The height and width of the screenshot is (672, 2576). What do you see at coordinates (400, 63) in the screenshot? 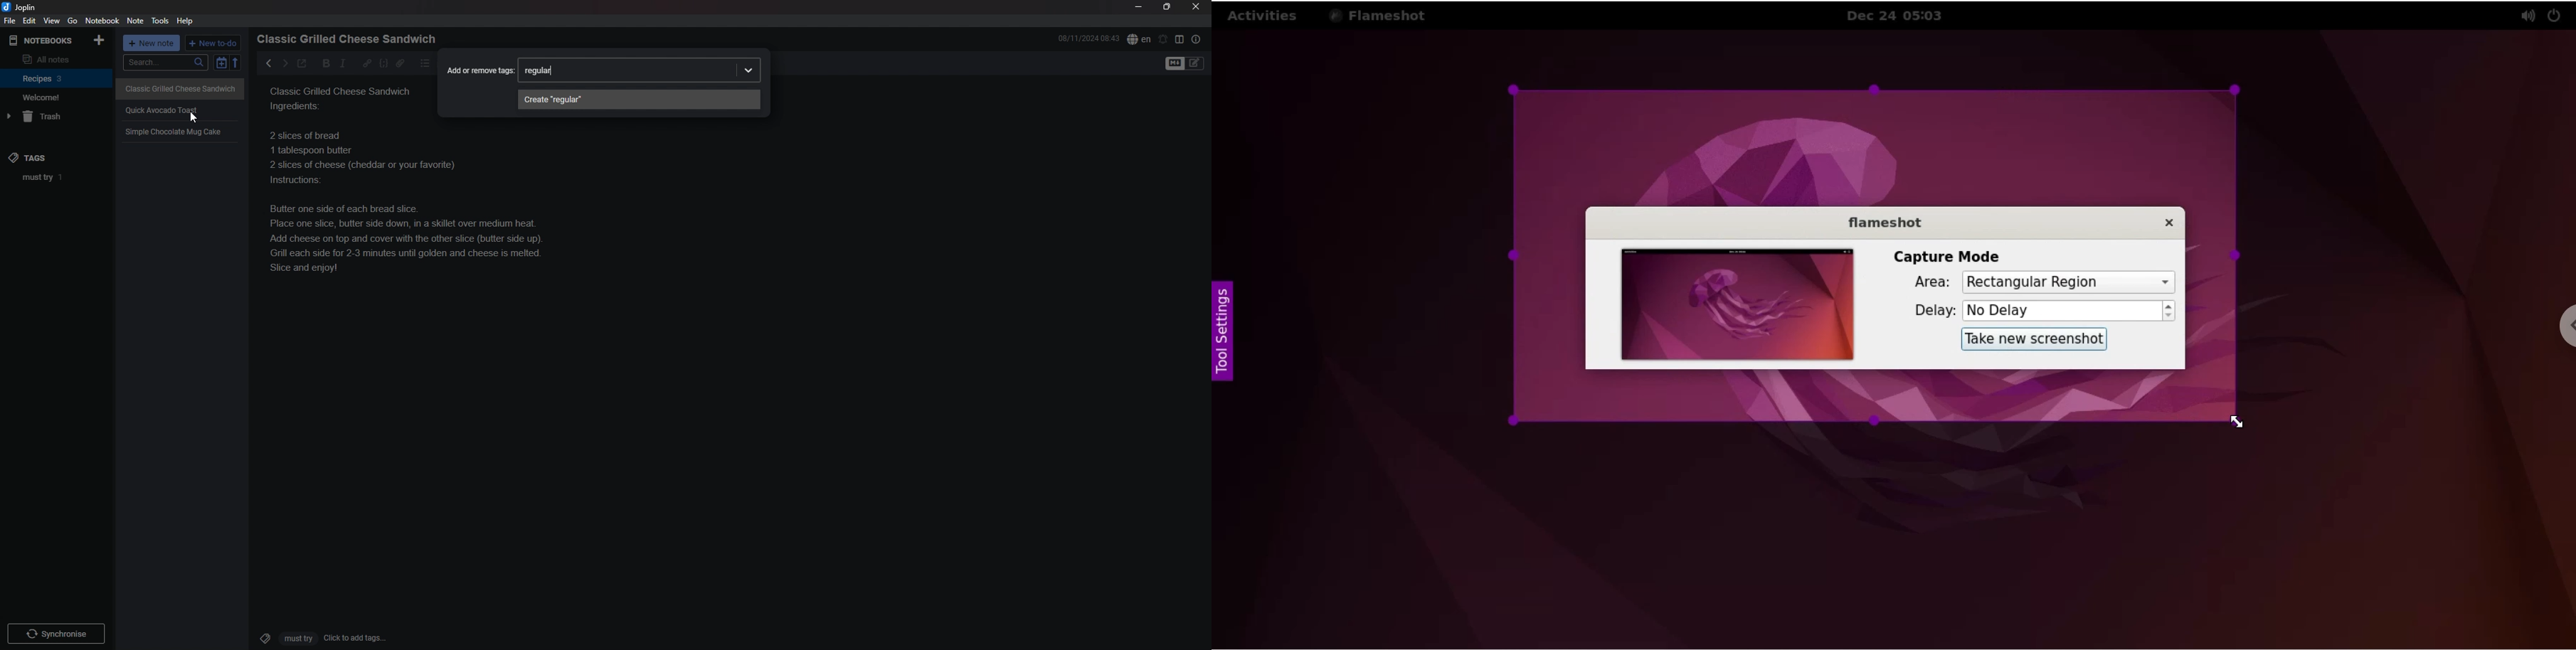
I see `attachment` at bounding box center [400, 63].